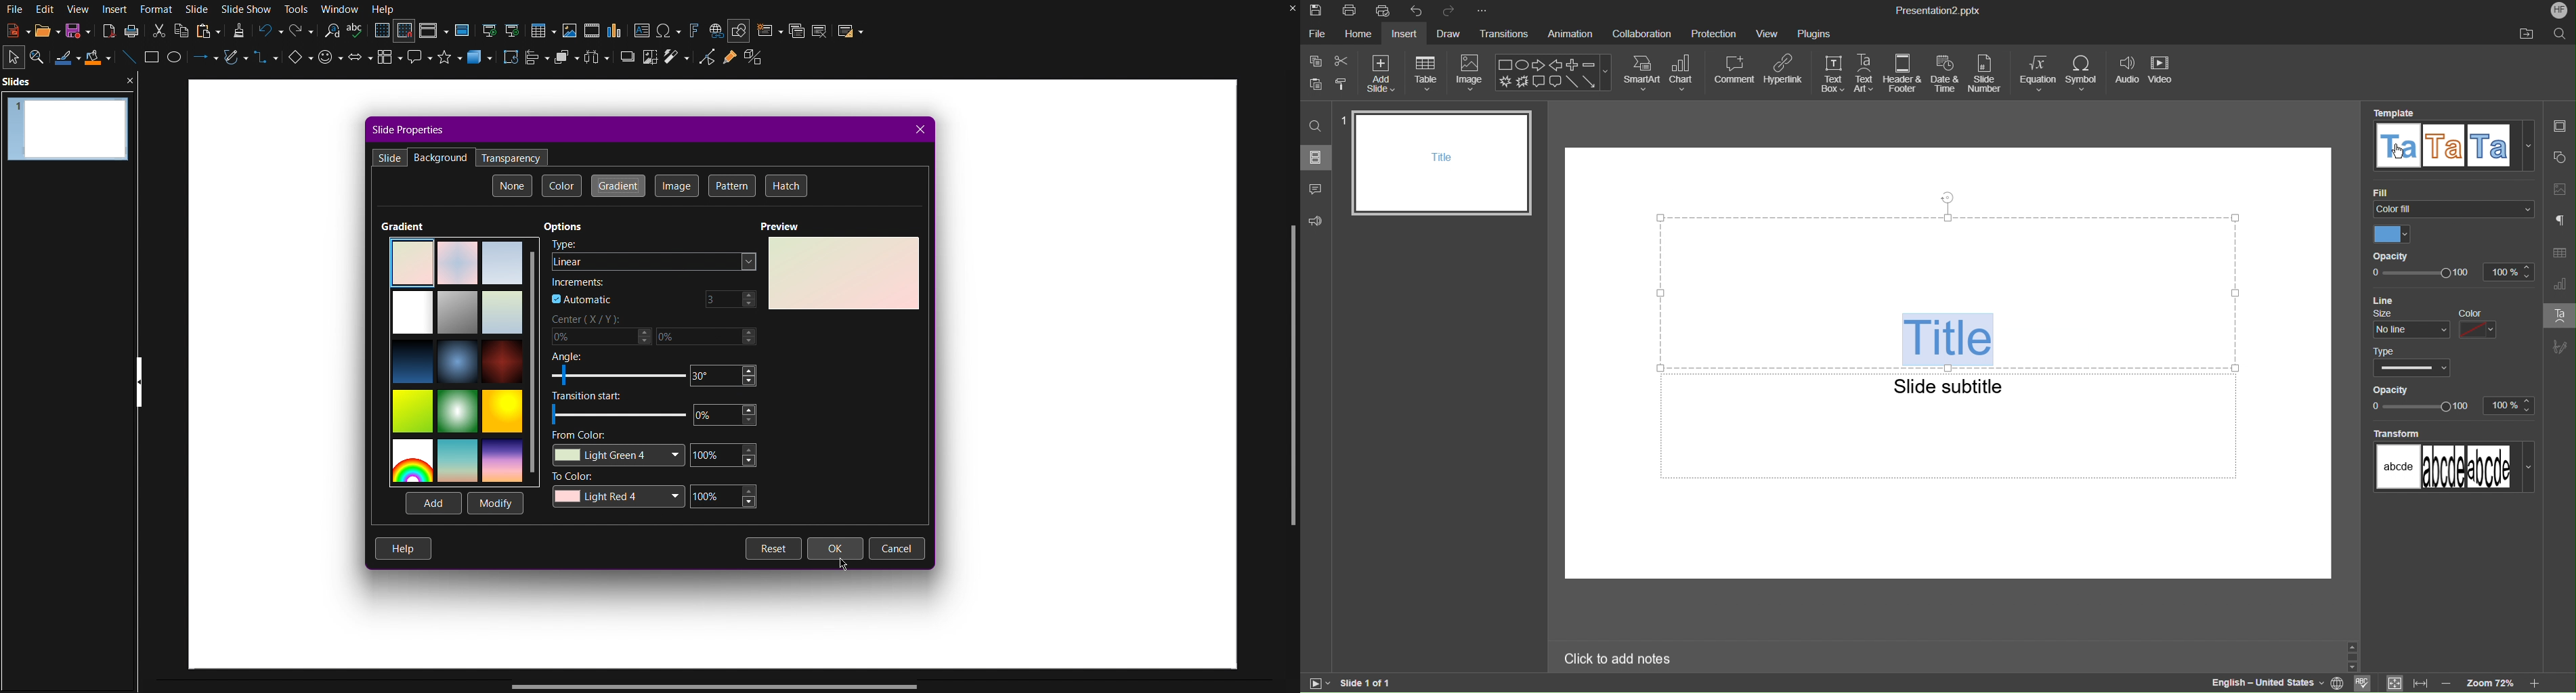 This screenshot has height=700, width=2576. Describe the element at coordinates (2525, 35) in the screenshot. I see `Open File Location` at that location.